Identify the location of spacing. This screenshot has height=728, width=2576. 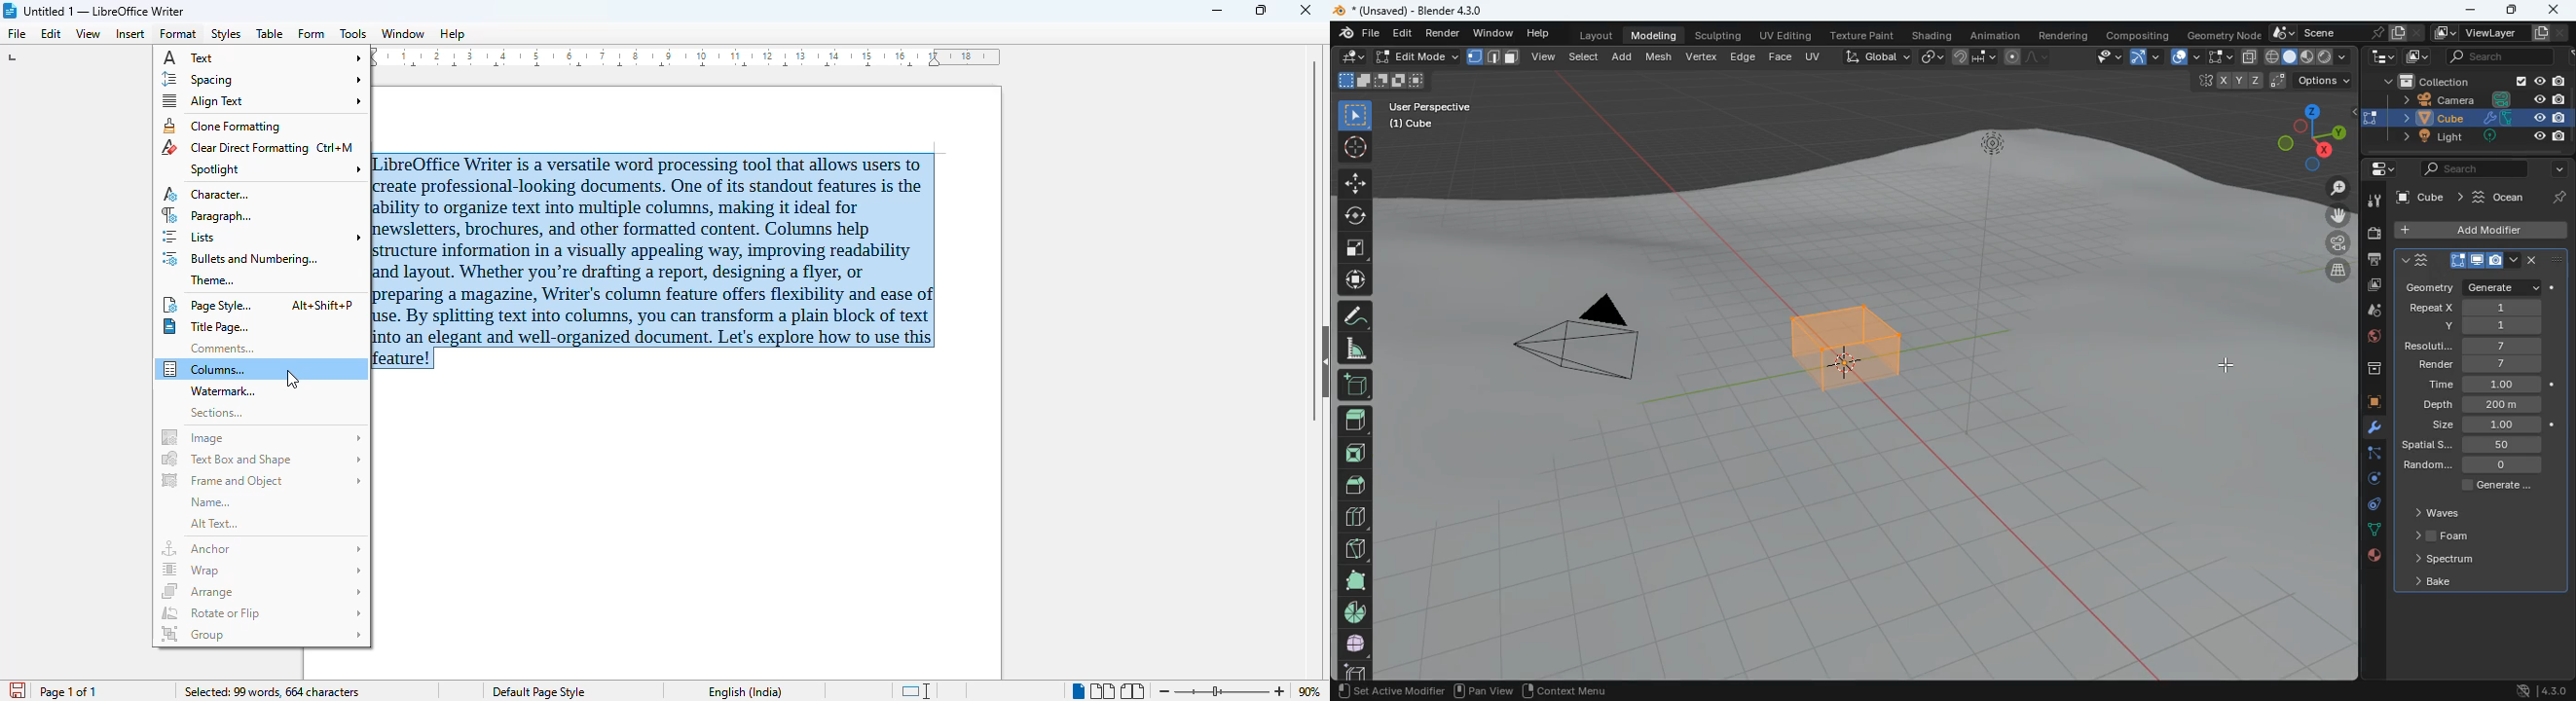
(263, 79).